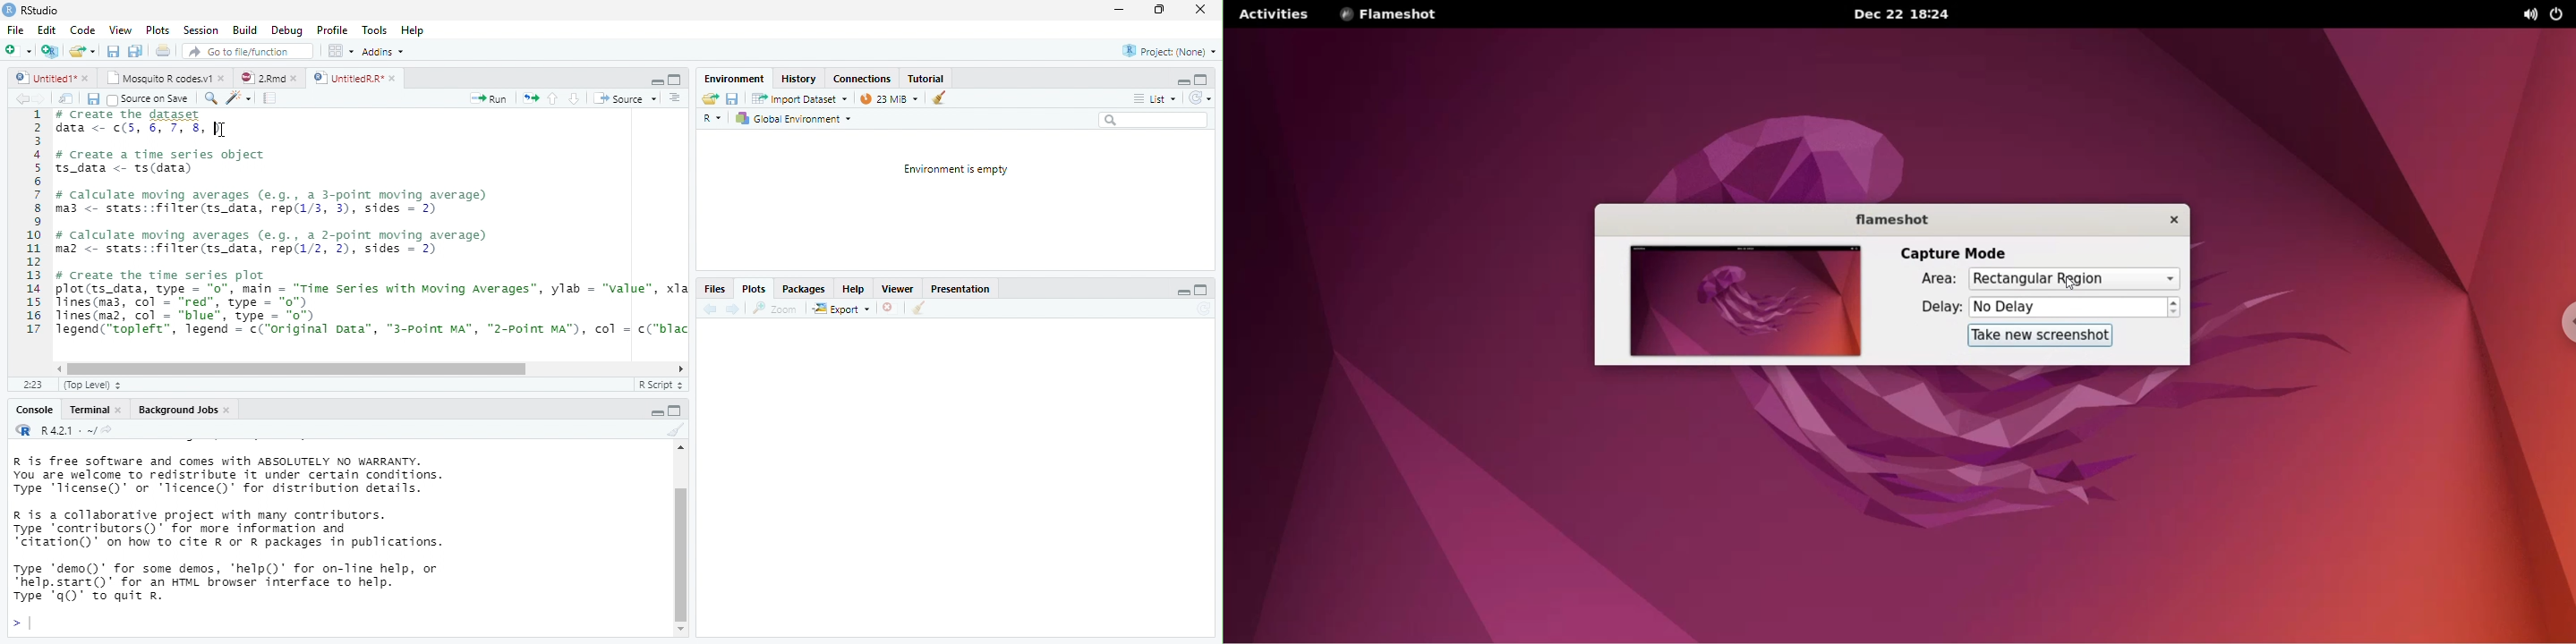  I want to click on Build, so click(244, 30).